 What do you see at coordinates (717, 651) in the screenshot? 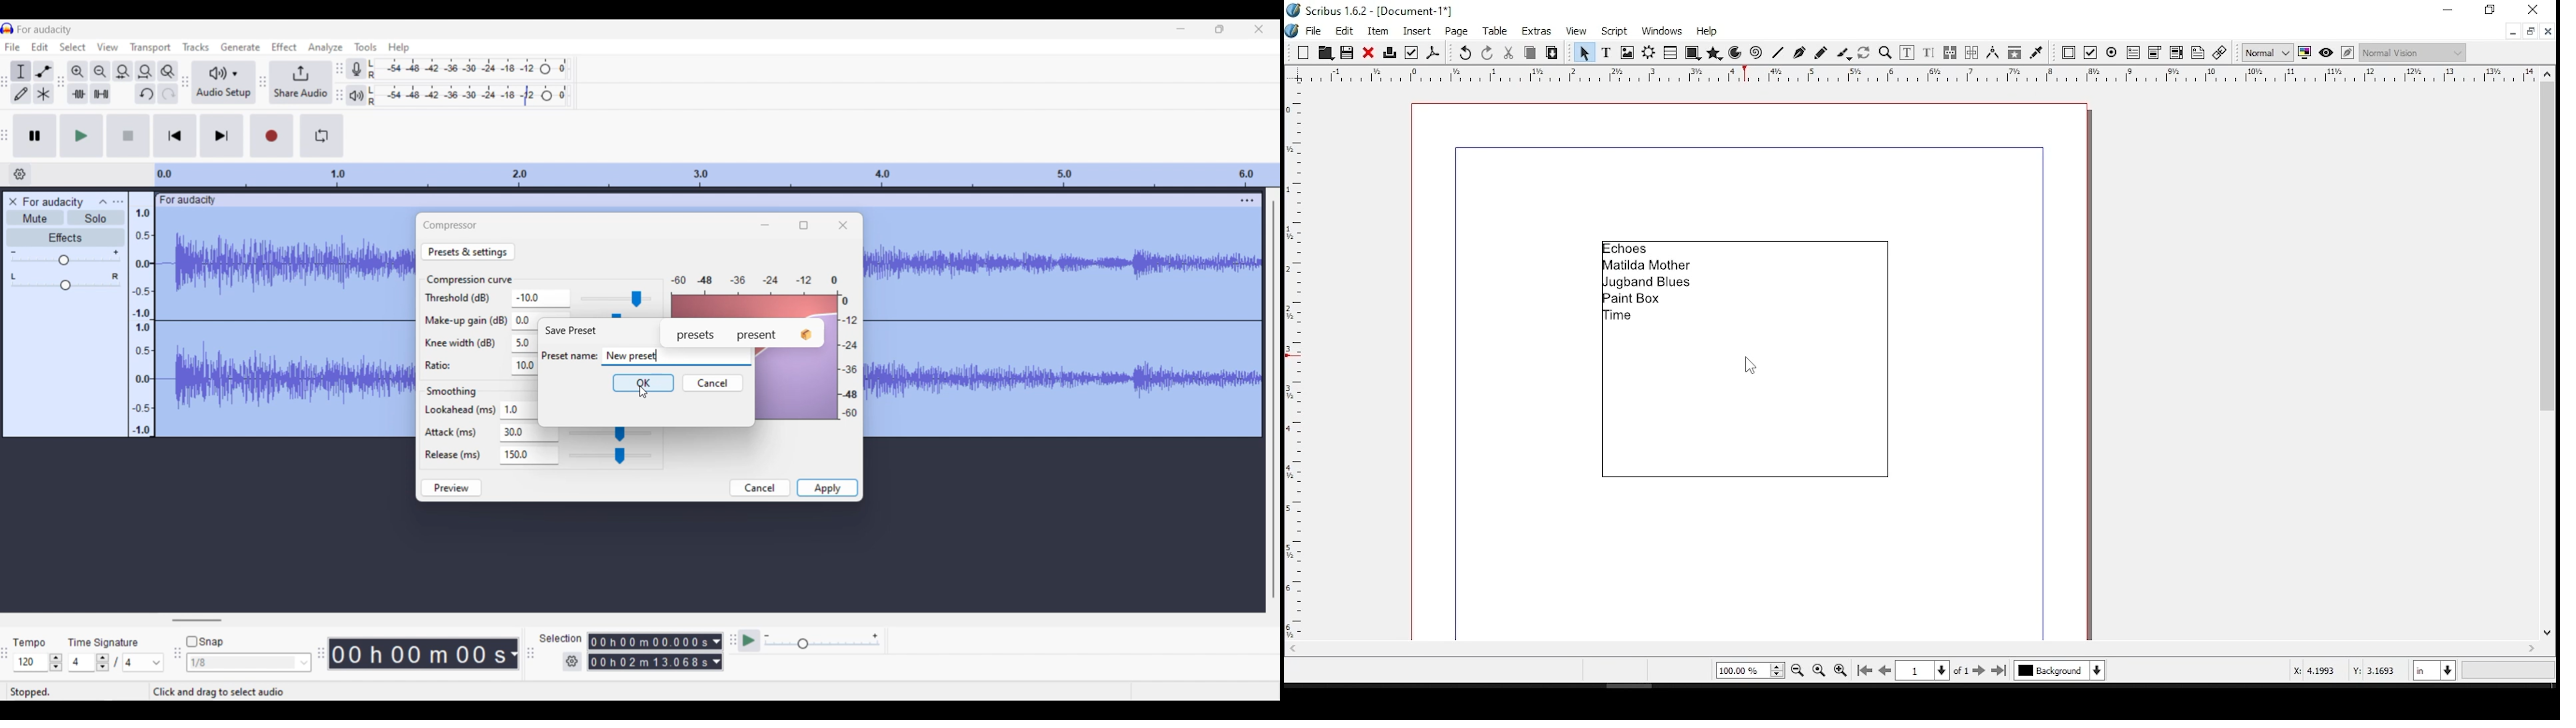
I see `Duration measurement` at bounding box center [717, 651].